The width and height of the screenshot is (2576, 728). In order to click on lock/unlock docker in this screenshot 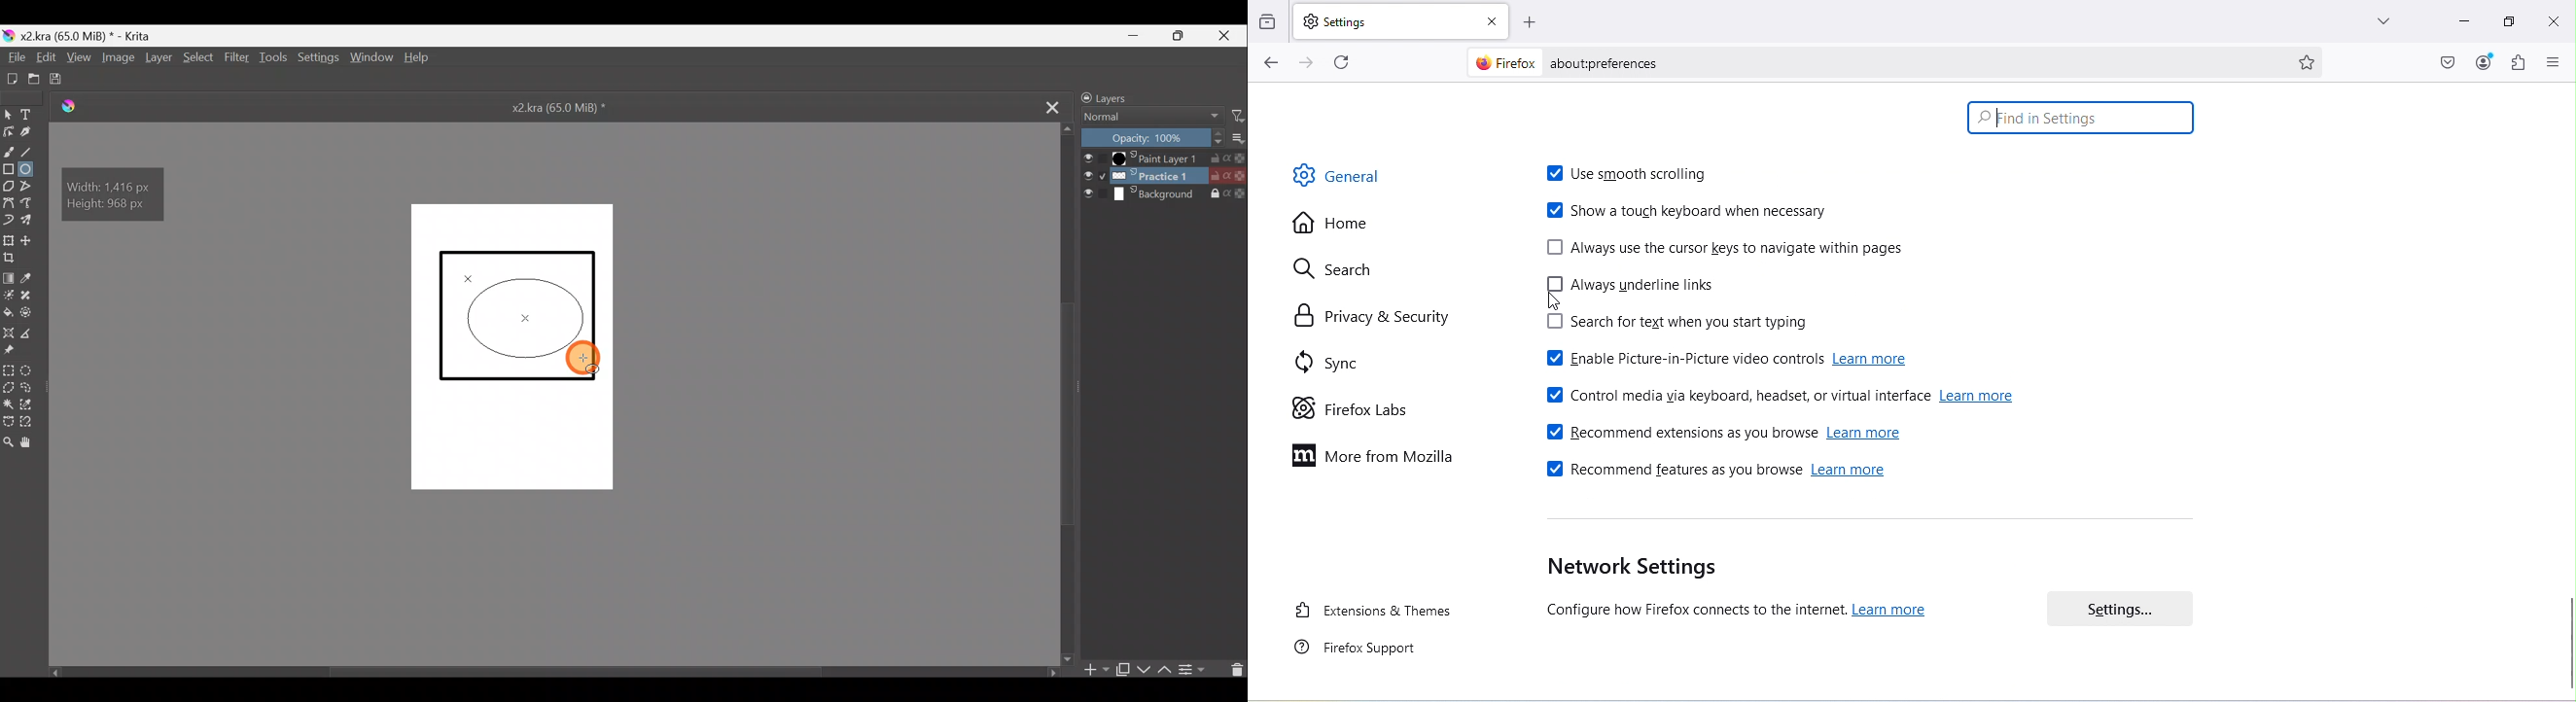, I will do `click(1083, 97)`.